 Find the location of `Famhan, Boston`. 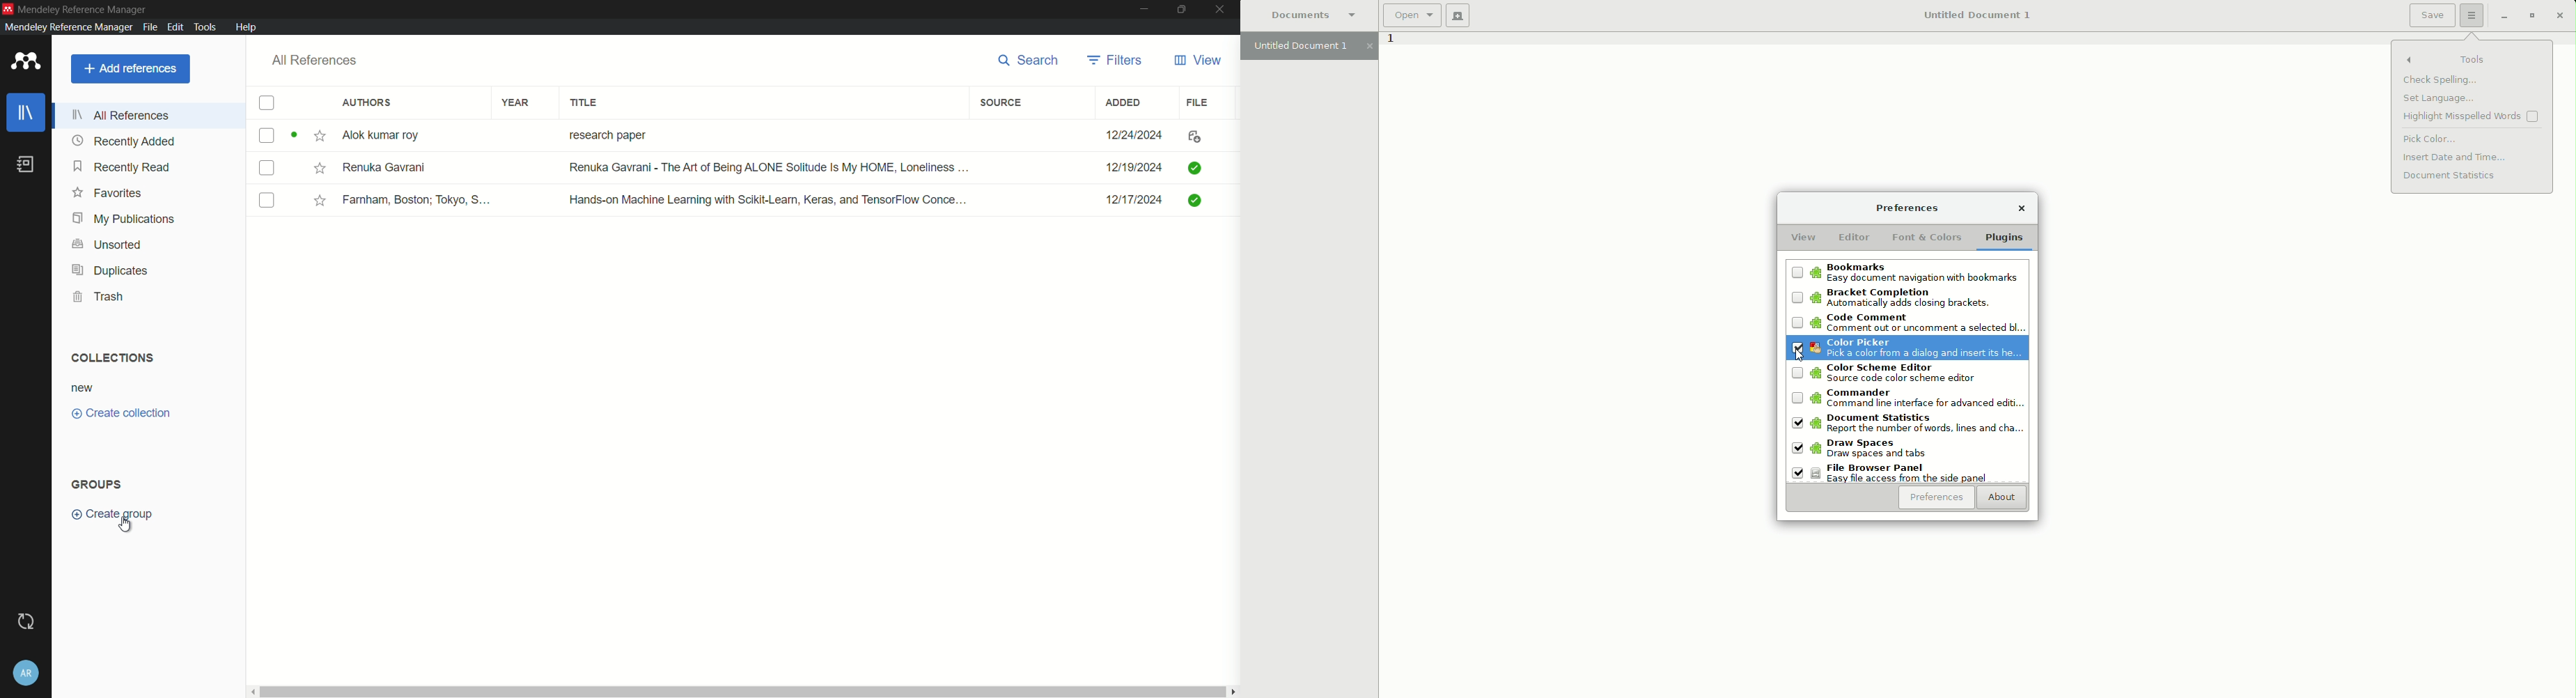

Famhan, Boston is located at coordinates (418, 202).